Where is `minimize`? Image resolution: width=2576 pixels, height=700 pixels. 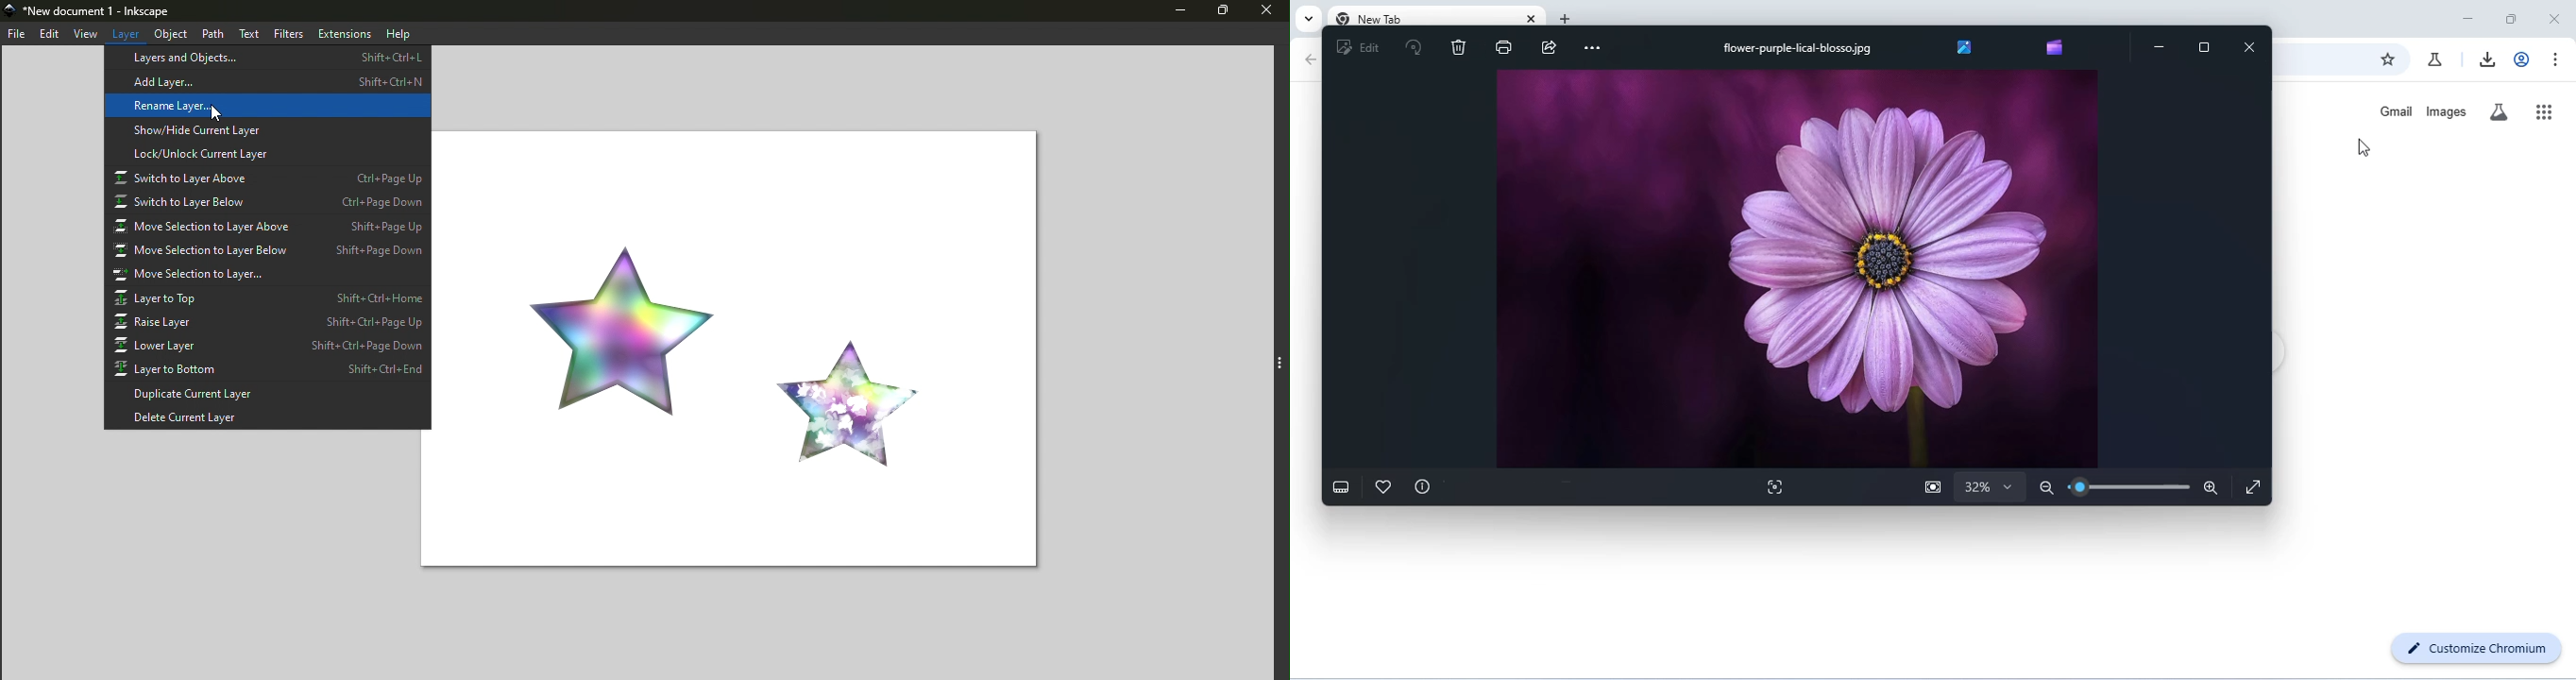
minimize is located at coordinates (1179, 11).